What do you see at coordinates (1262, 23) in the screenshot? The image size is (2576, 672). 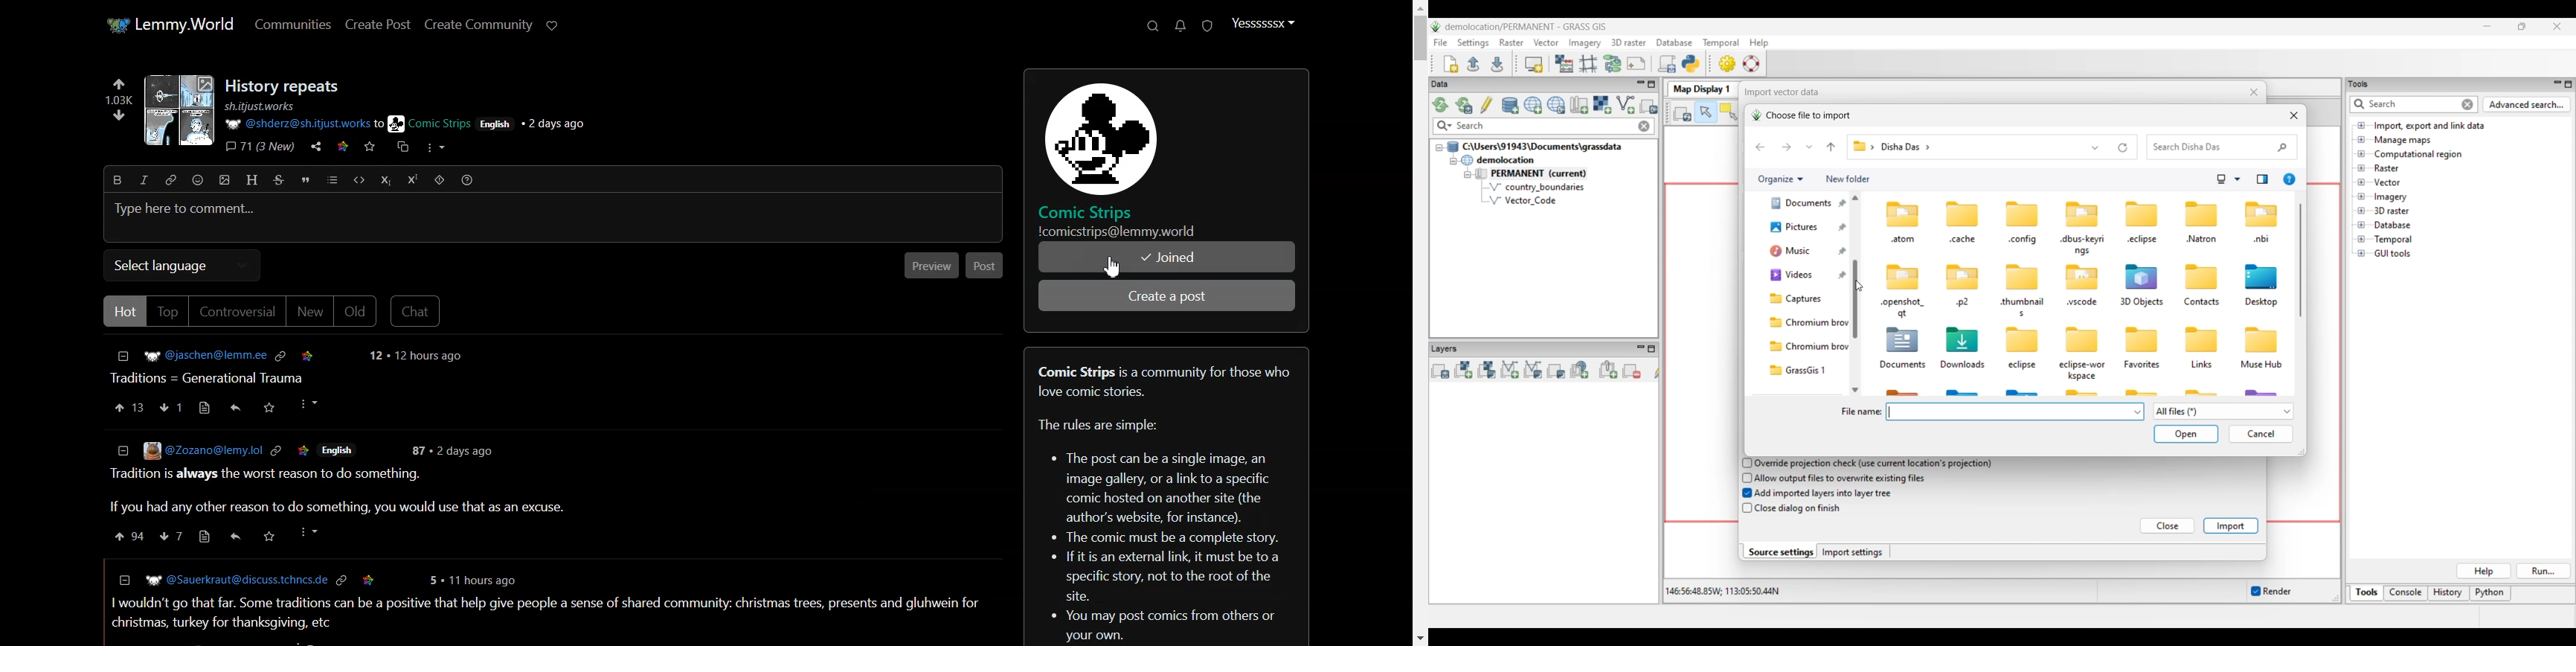 I see `Profile` at bounding box center [1262, 23].